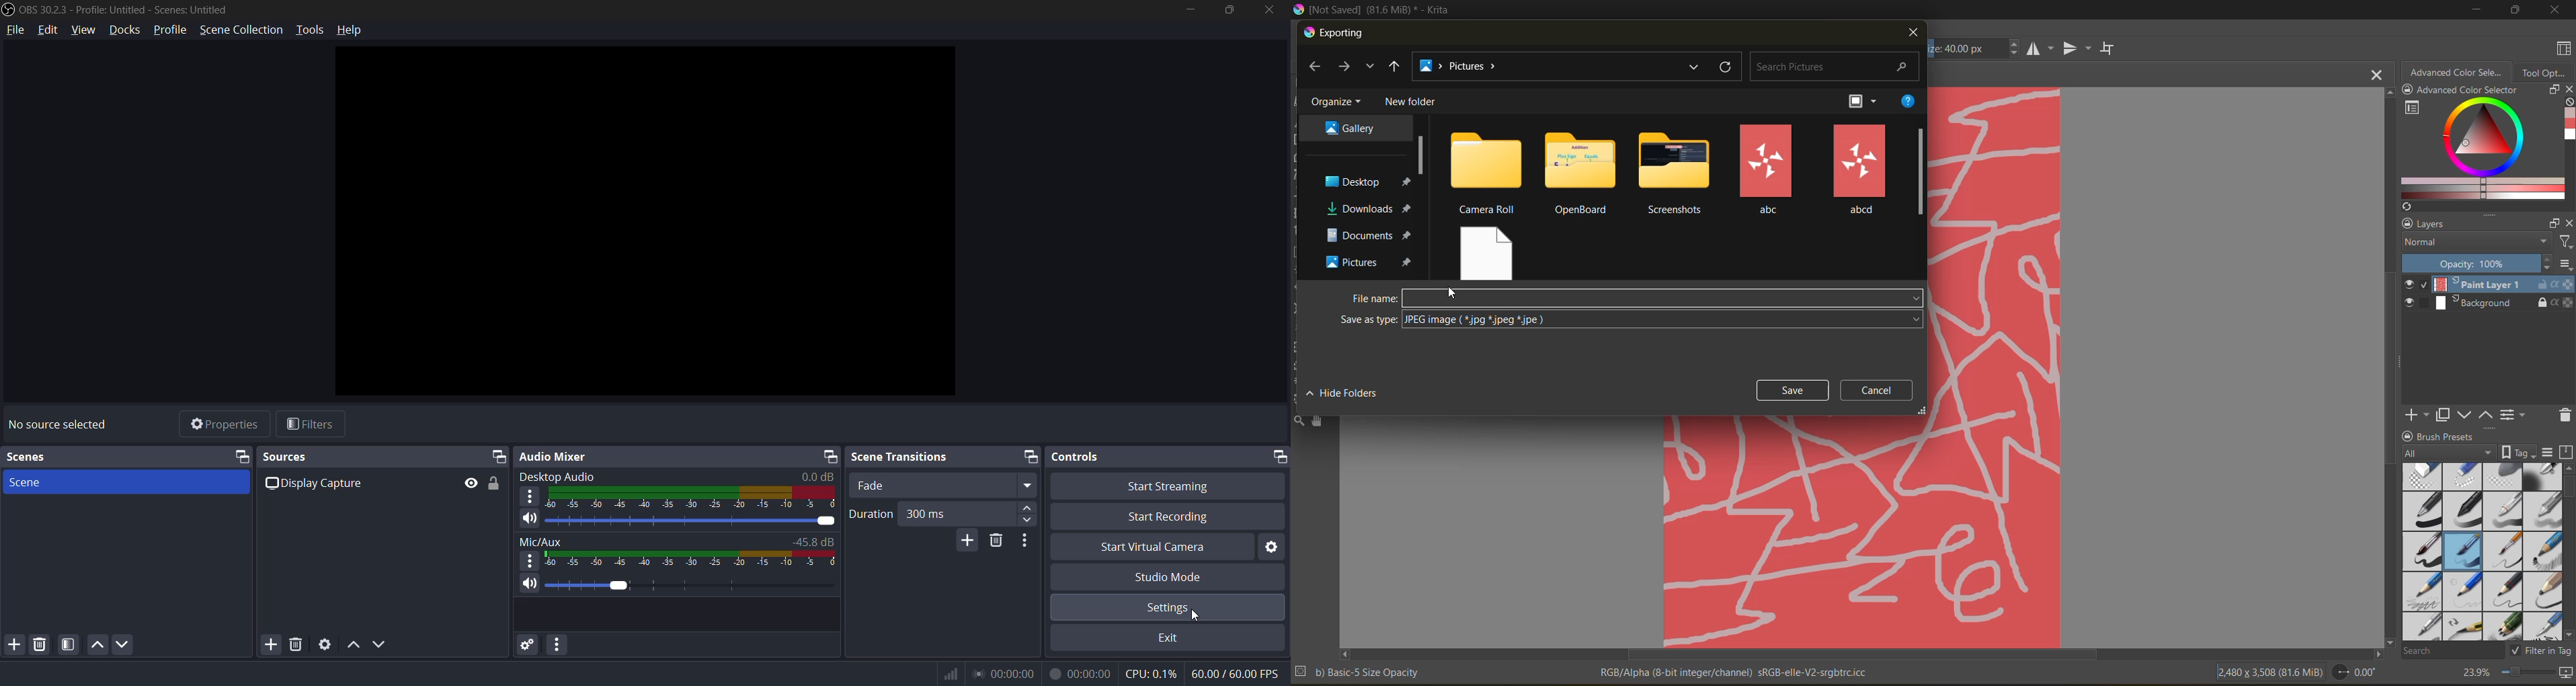  I want to click on advanced color selector, so click(2479, 149).